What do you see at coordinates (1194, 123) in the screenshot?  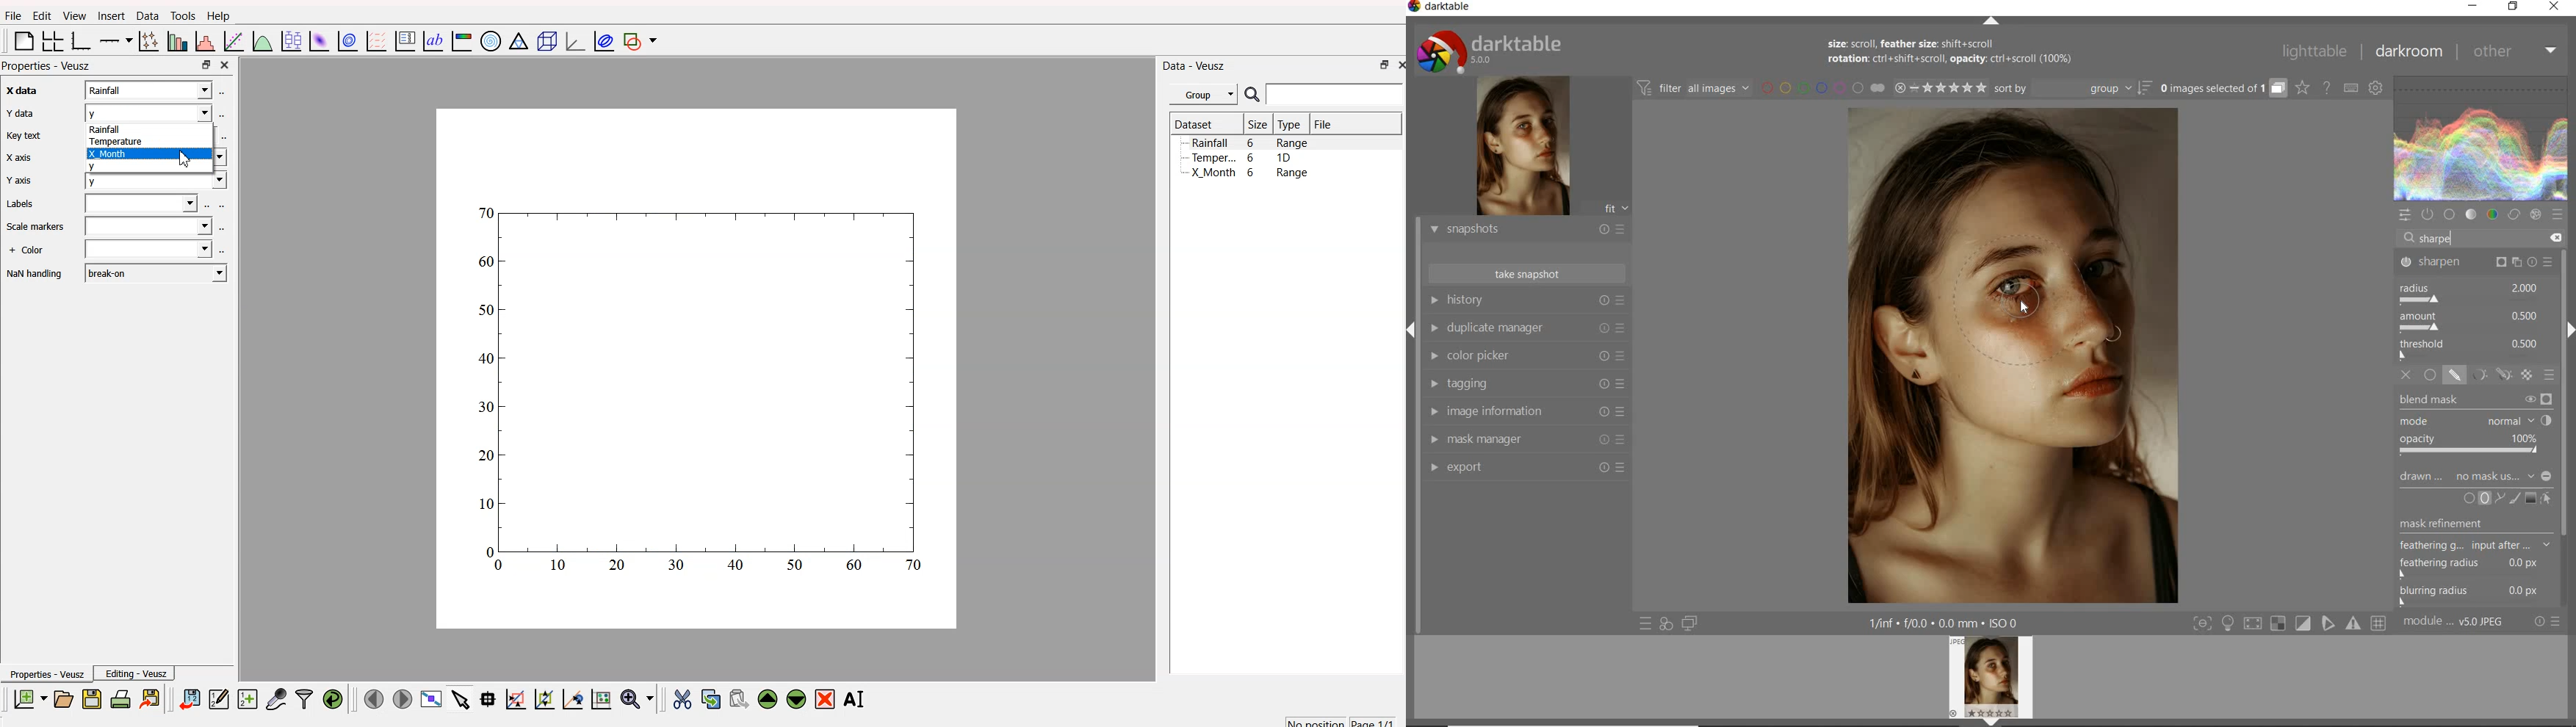 I see `Dataset` at bounding box center [1194, 123].